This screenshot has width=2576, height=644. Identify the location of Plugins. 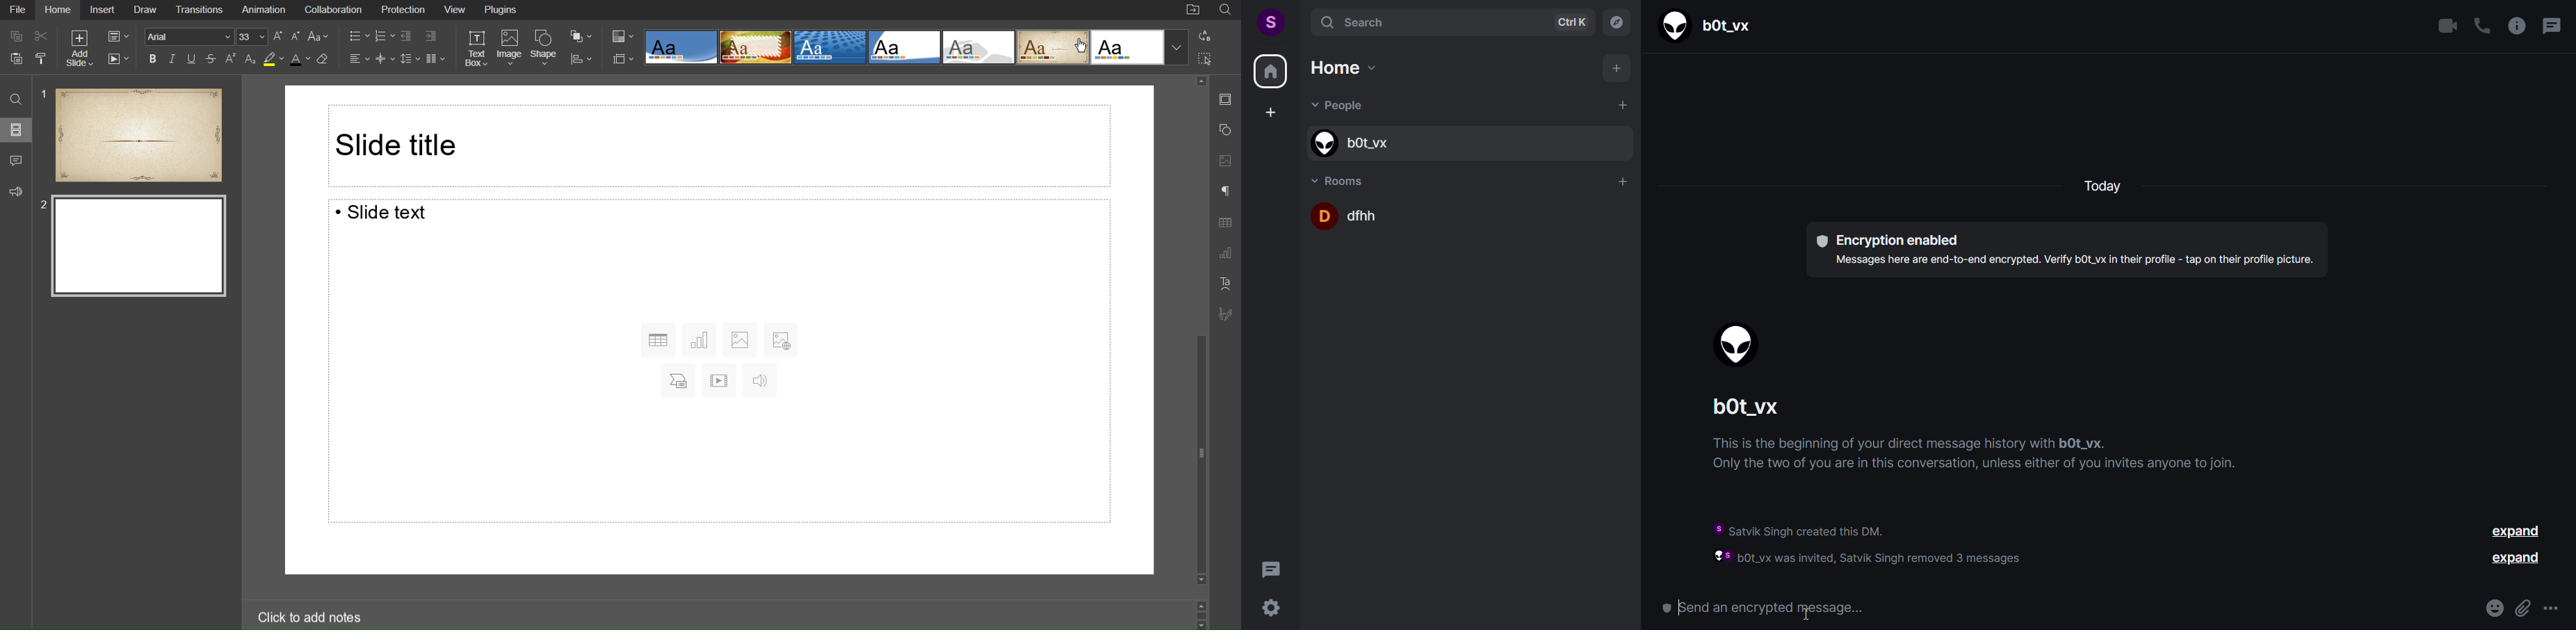
(503, 11).